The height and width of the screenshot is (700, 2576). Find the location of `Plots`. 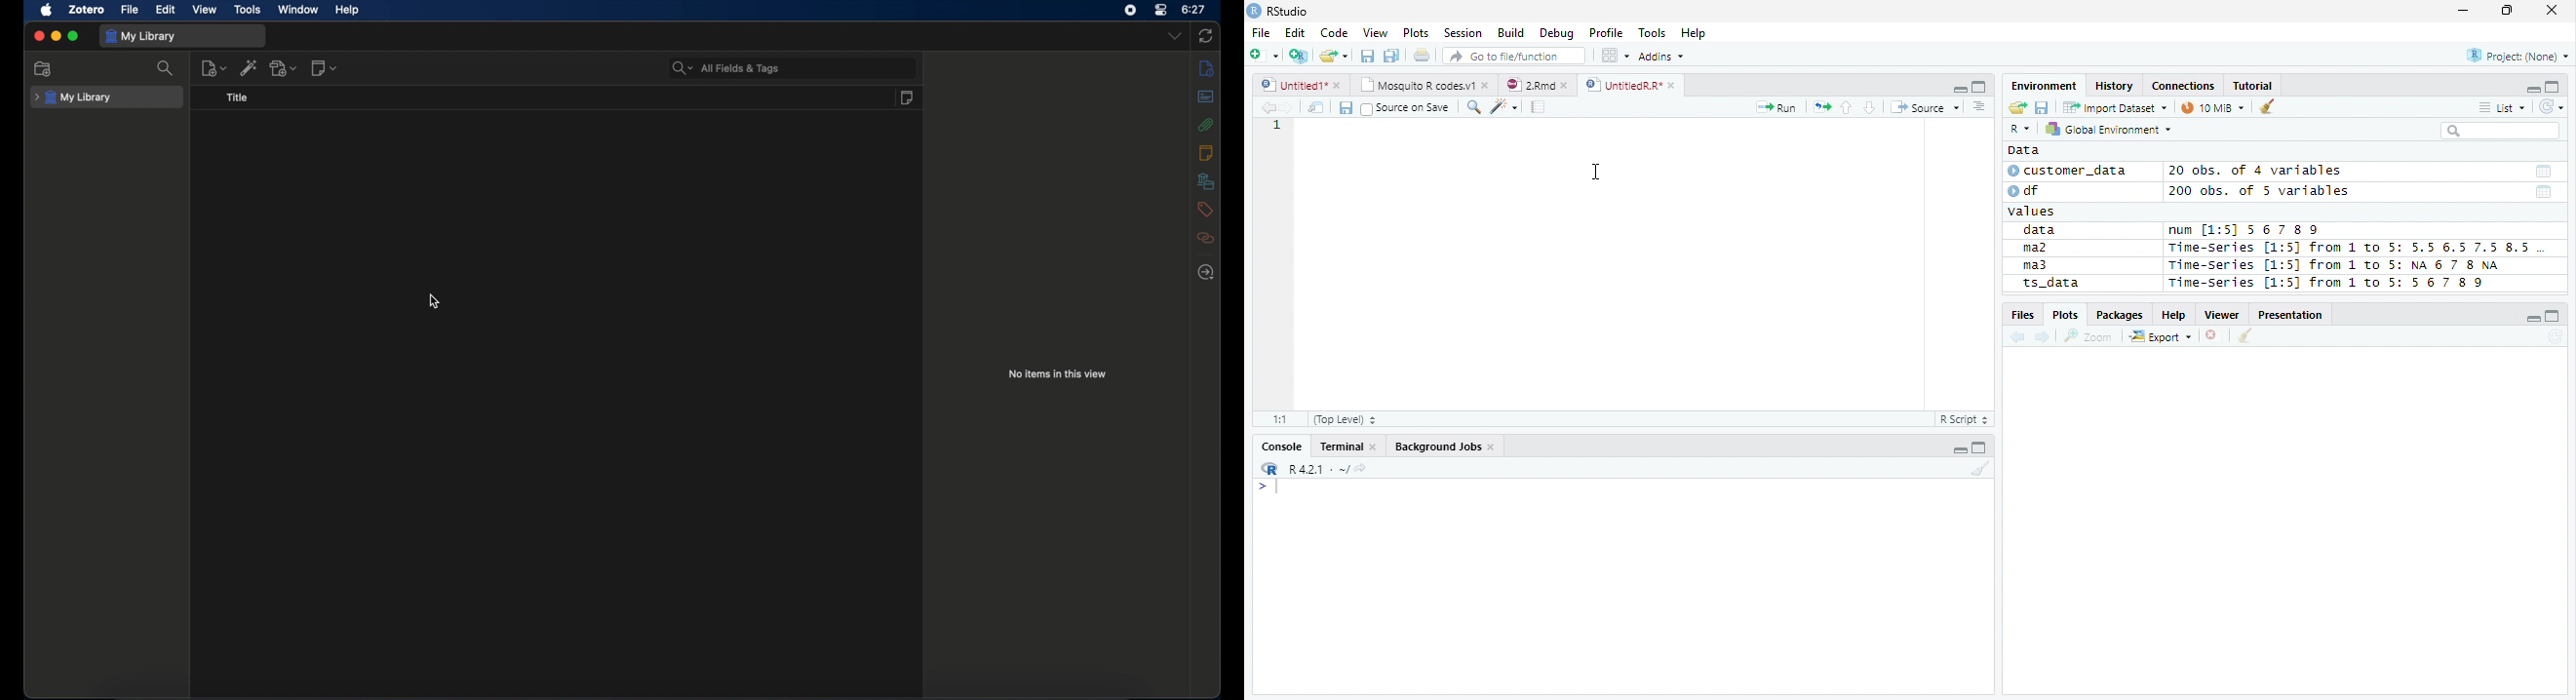

Plots is located at coordinates (1416, 33).